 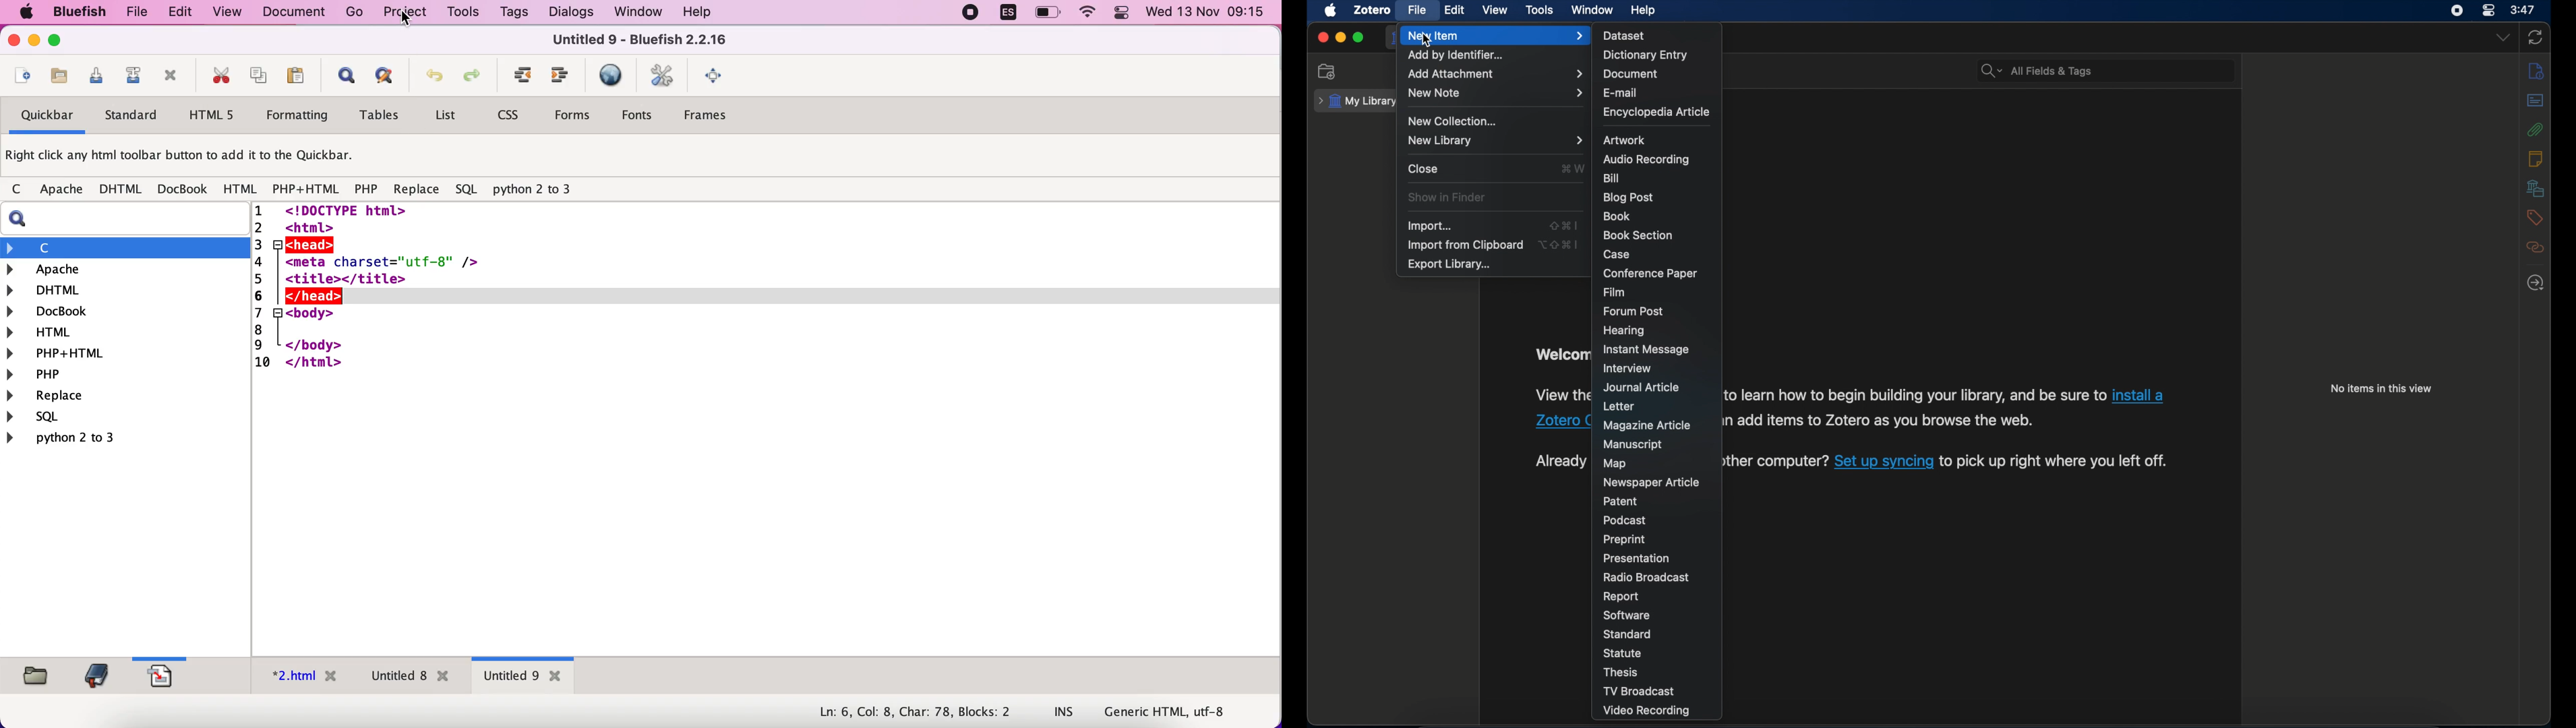 What do you see at coordinates (1634, 311) in the screenshot?
I see `forum post` at bounding box center [1634, 311].